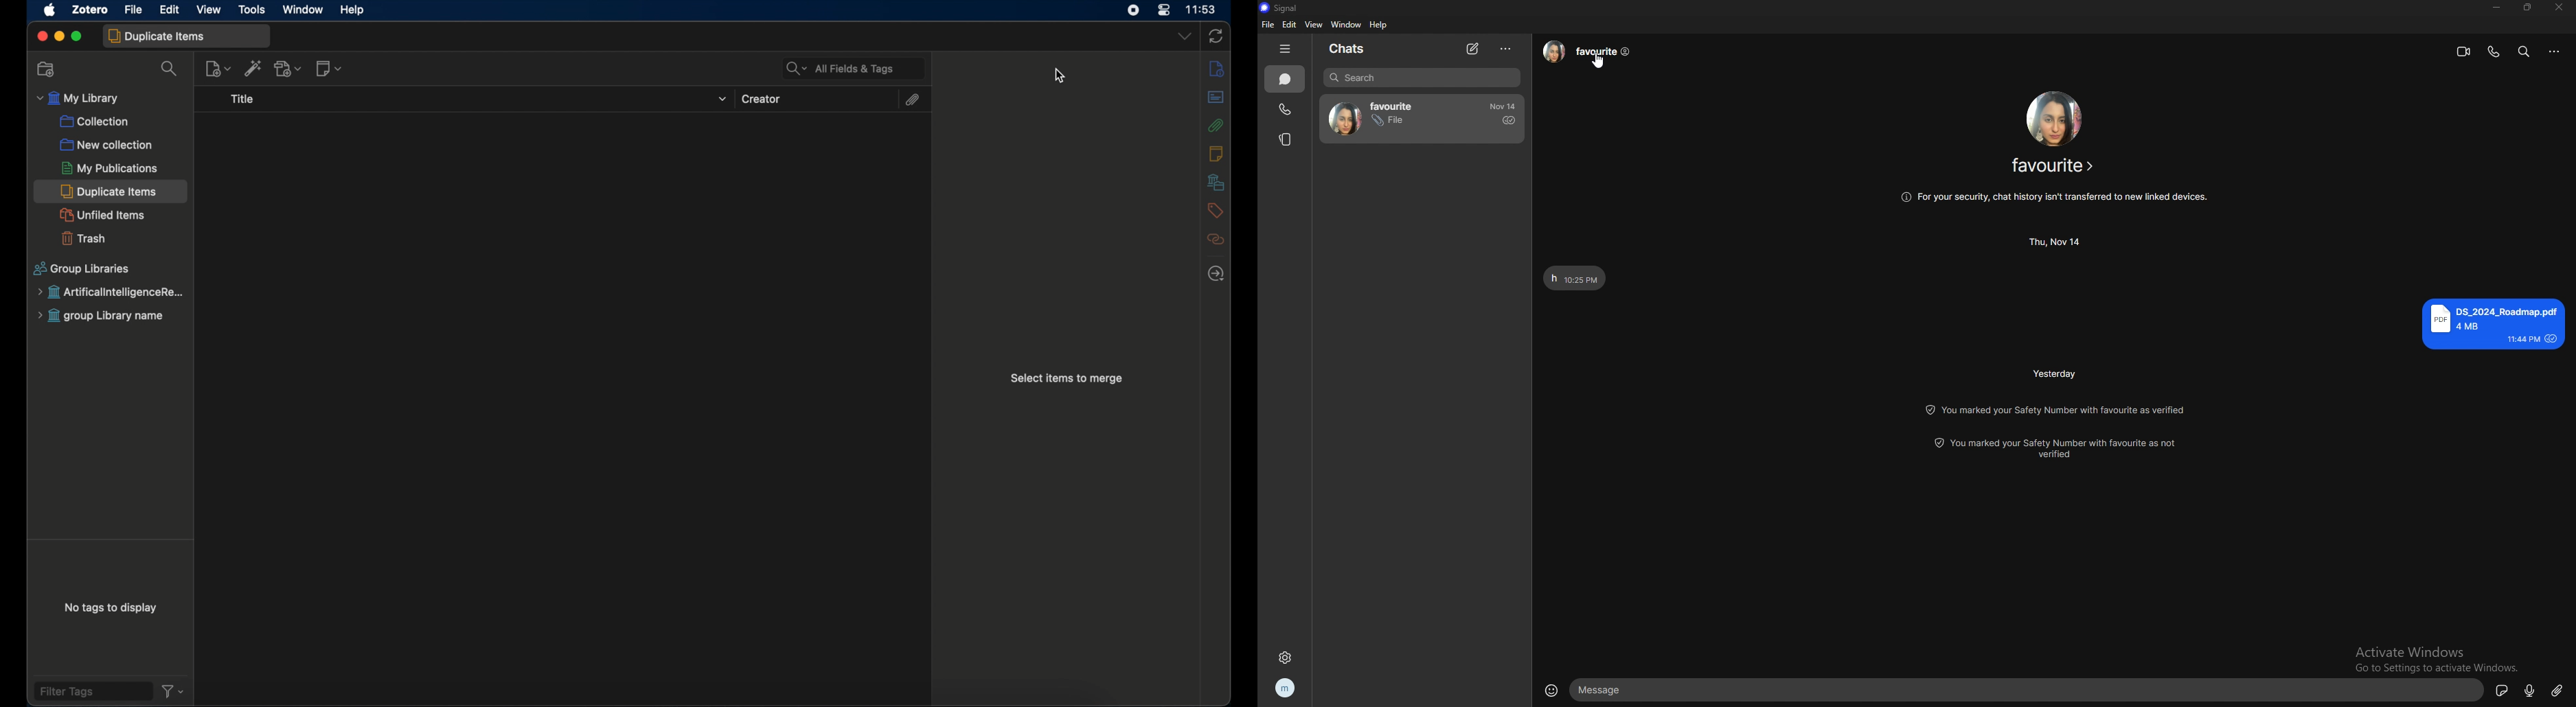  Describe the element at coordinates (1216, 98) in the screenshot. I see `abstract` at that location.